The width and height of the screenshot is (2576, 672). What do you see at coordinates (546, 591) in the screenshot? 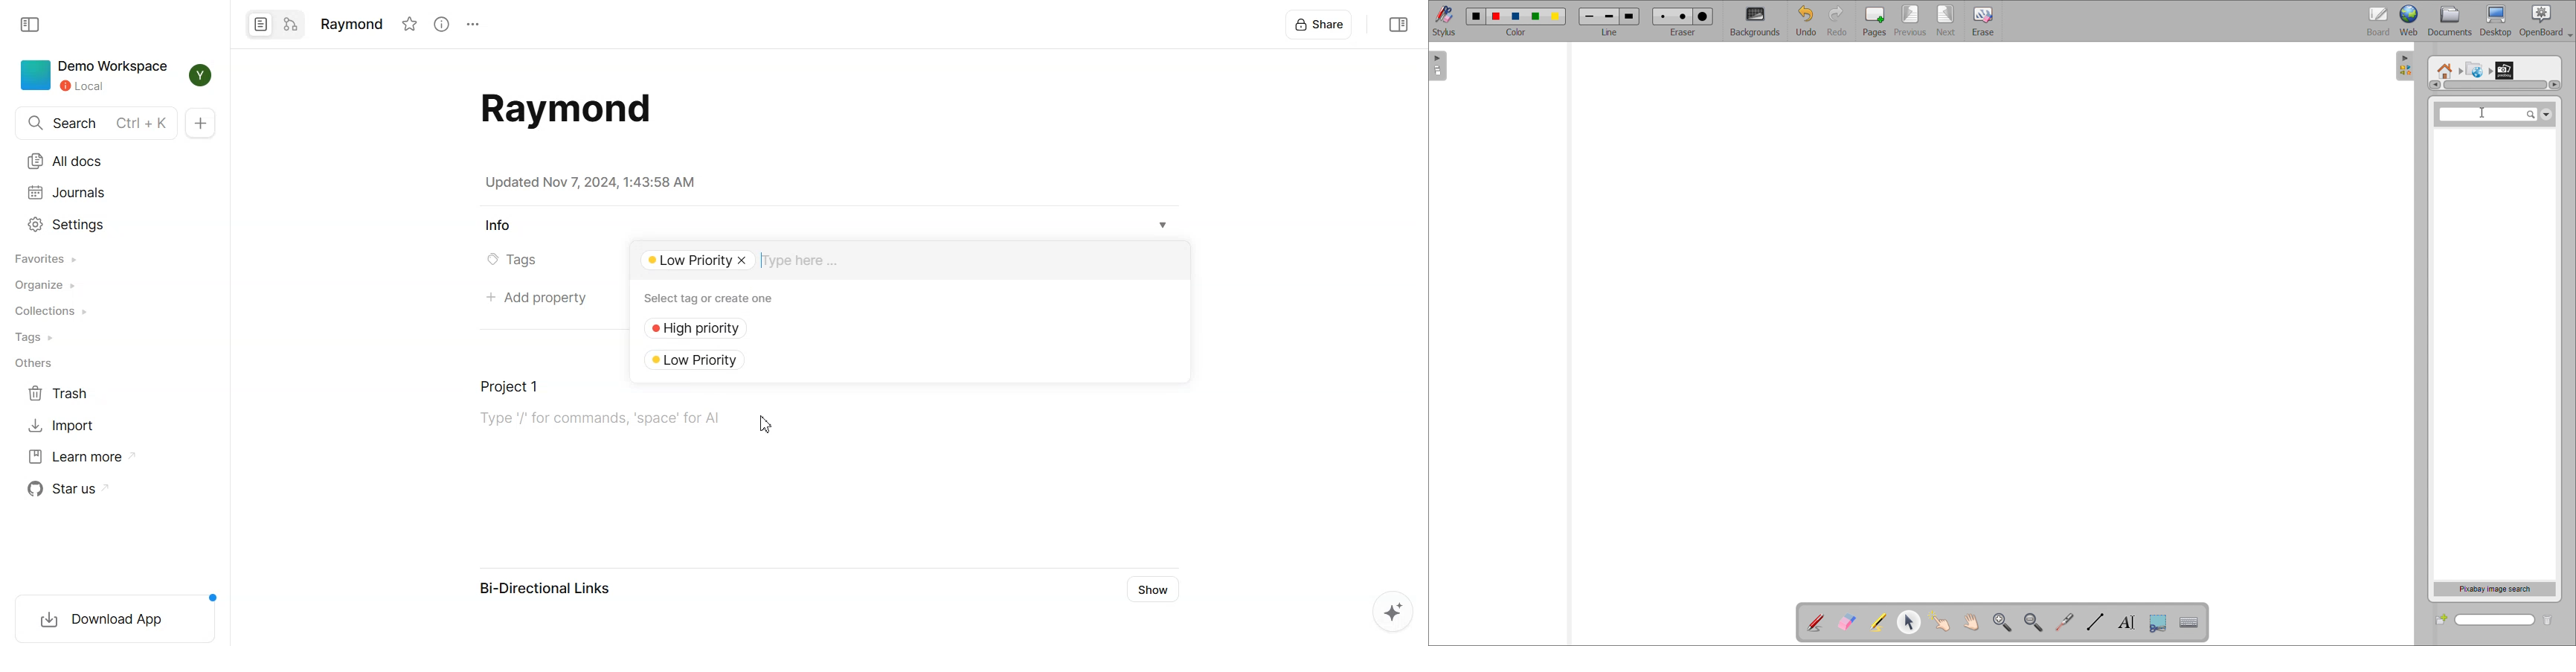
I see `Bi-Directional Links` at bounding box center [546, 591].